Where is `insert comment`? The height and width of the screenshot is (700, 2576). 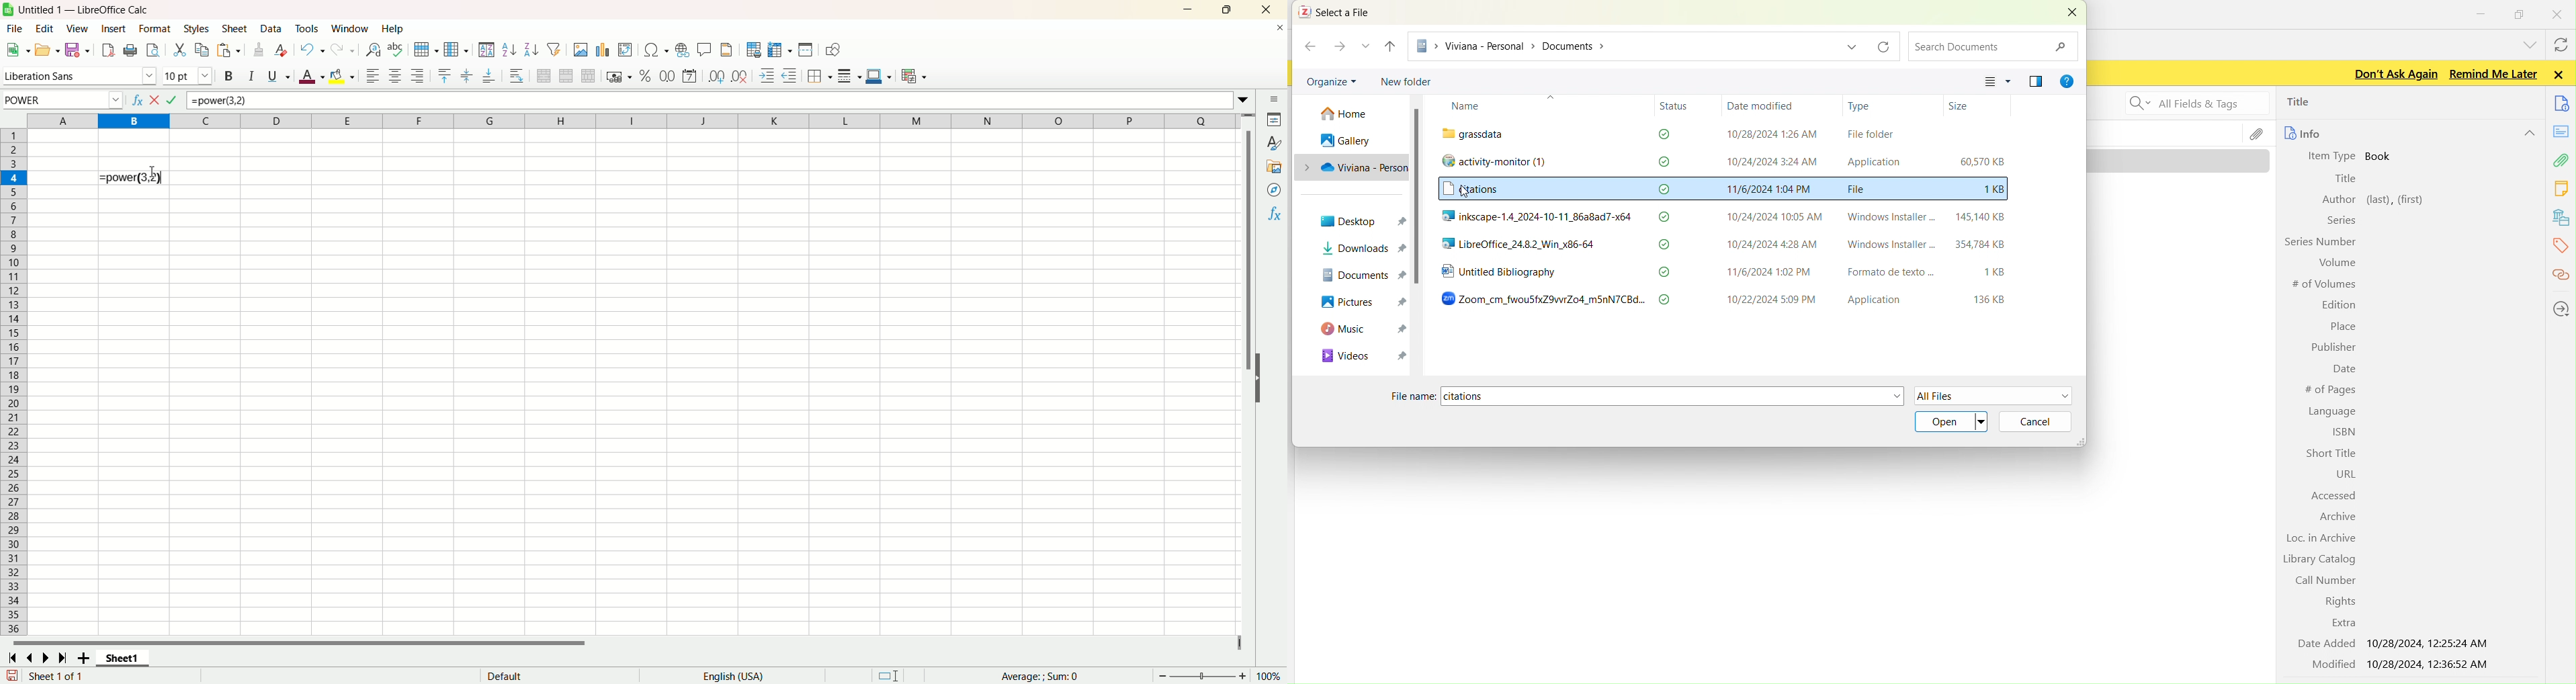
insert comment is located at coordinates (703, 50).